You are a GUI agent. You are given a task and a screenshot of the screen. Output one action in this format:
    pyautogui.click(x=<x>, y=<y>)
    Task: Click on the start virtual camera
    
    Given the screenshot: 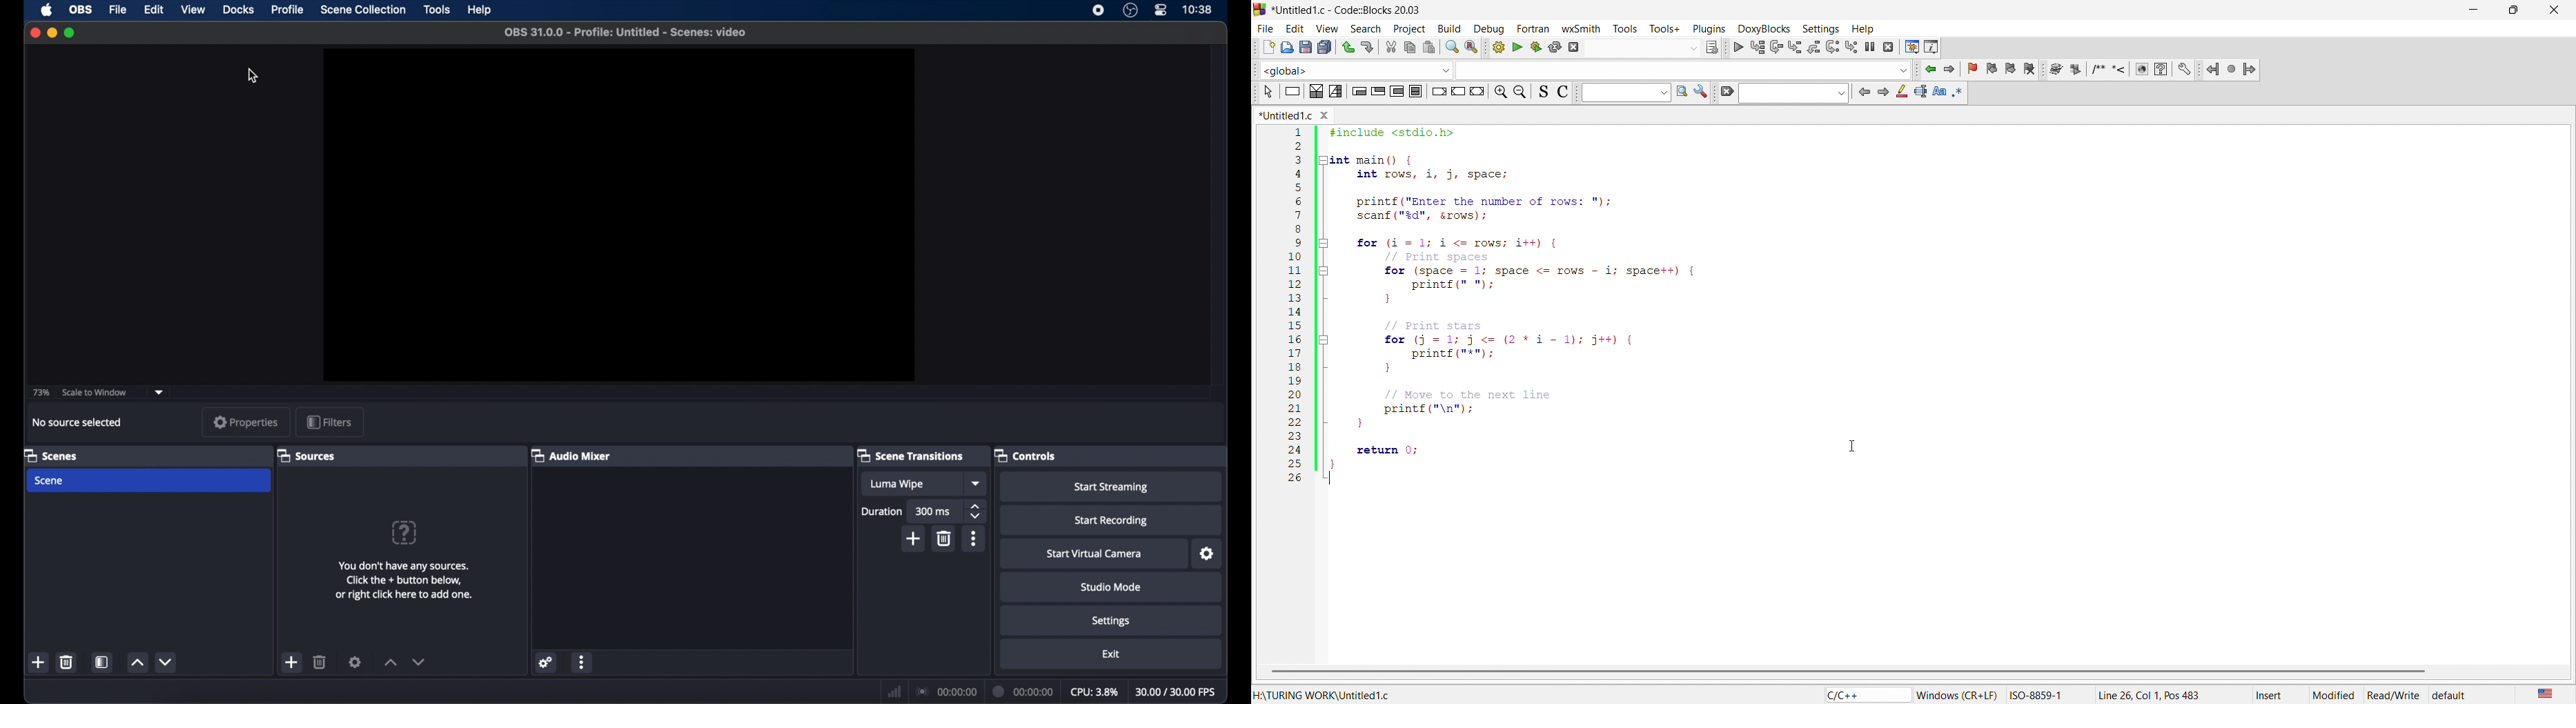 What is the action you would take?
    pyautogui.click(x=1095, y=554)
    